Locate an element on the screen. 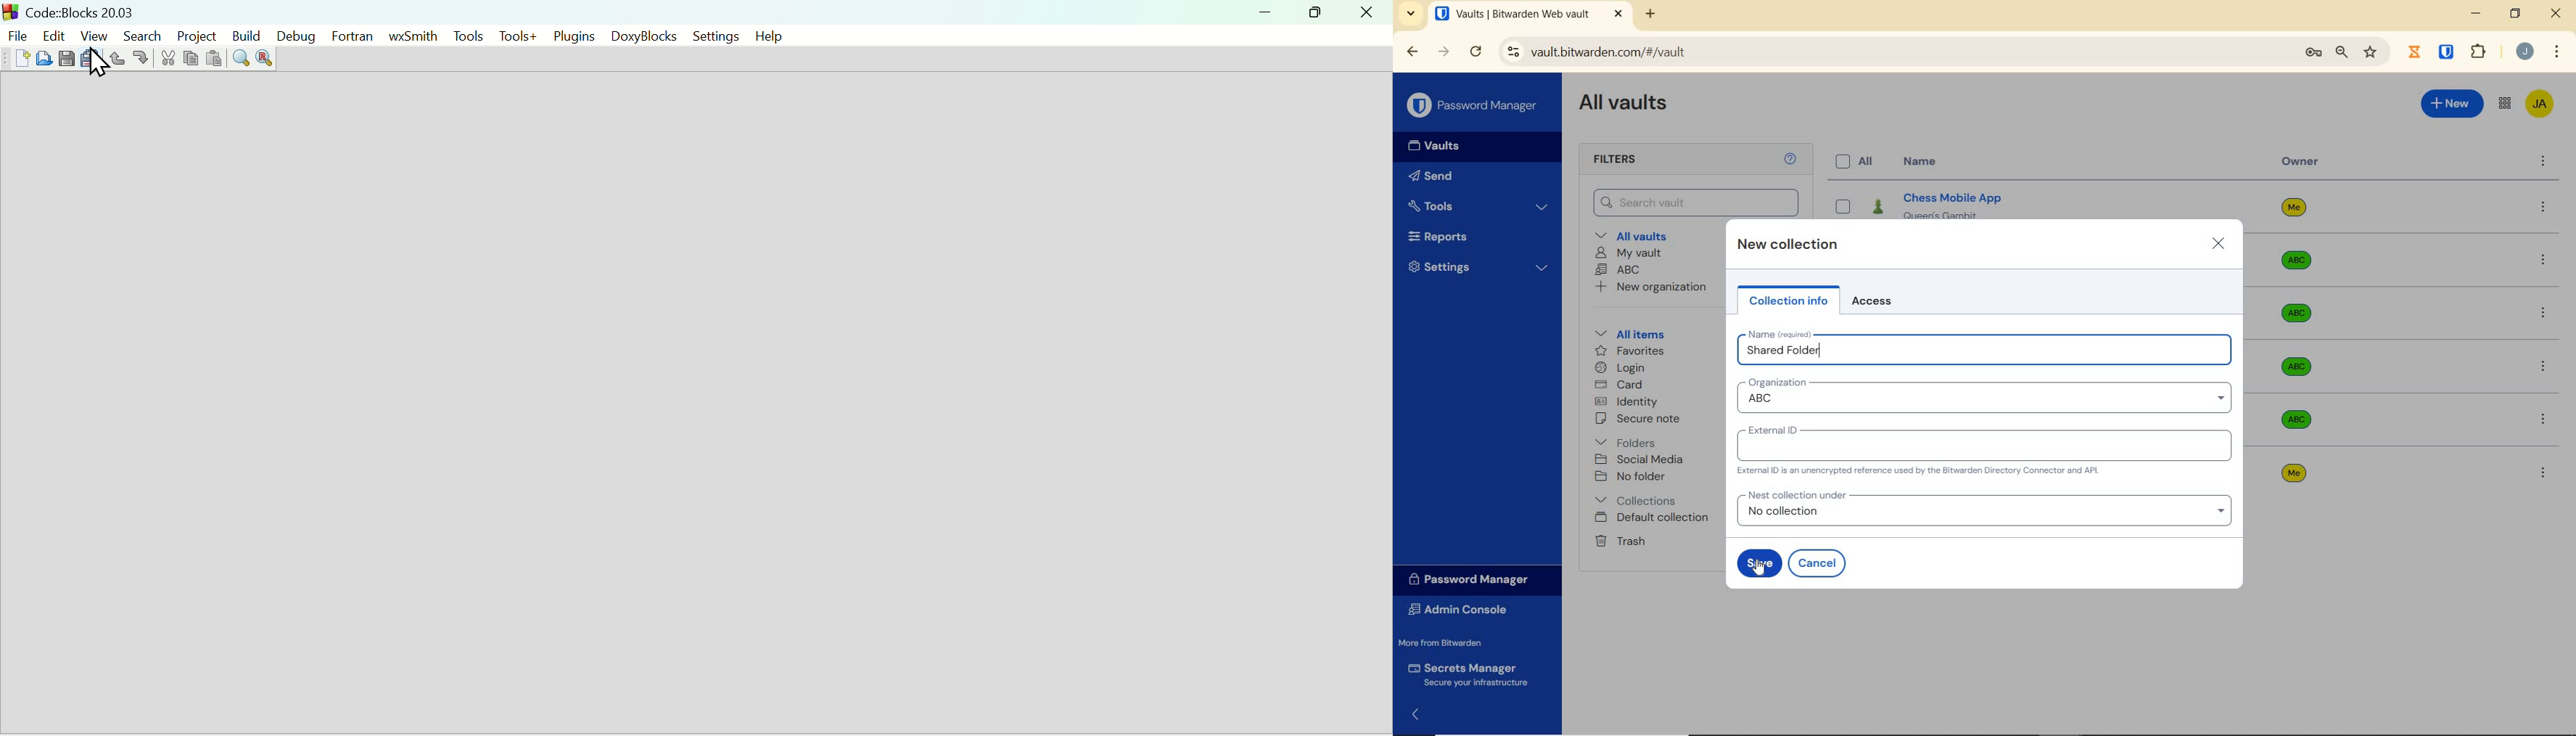 The width and height of the screenshot is (2576, 756). Restore is located at coordinates (1311, 12).